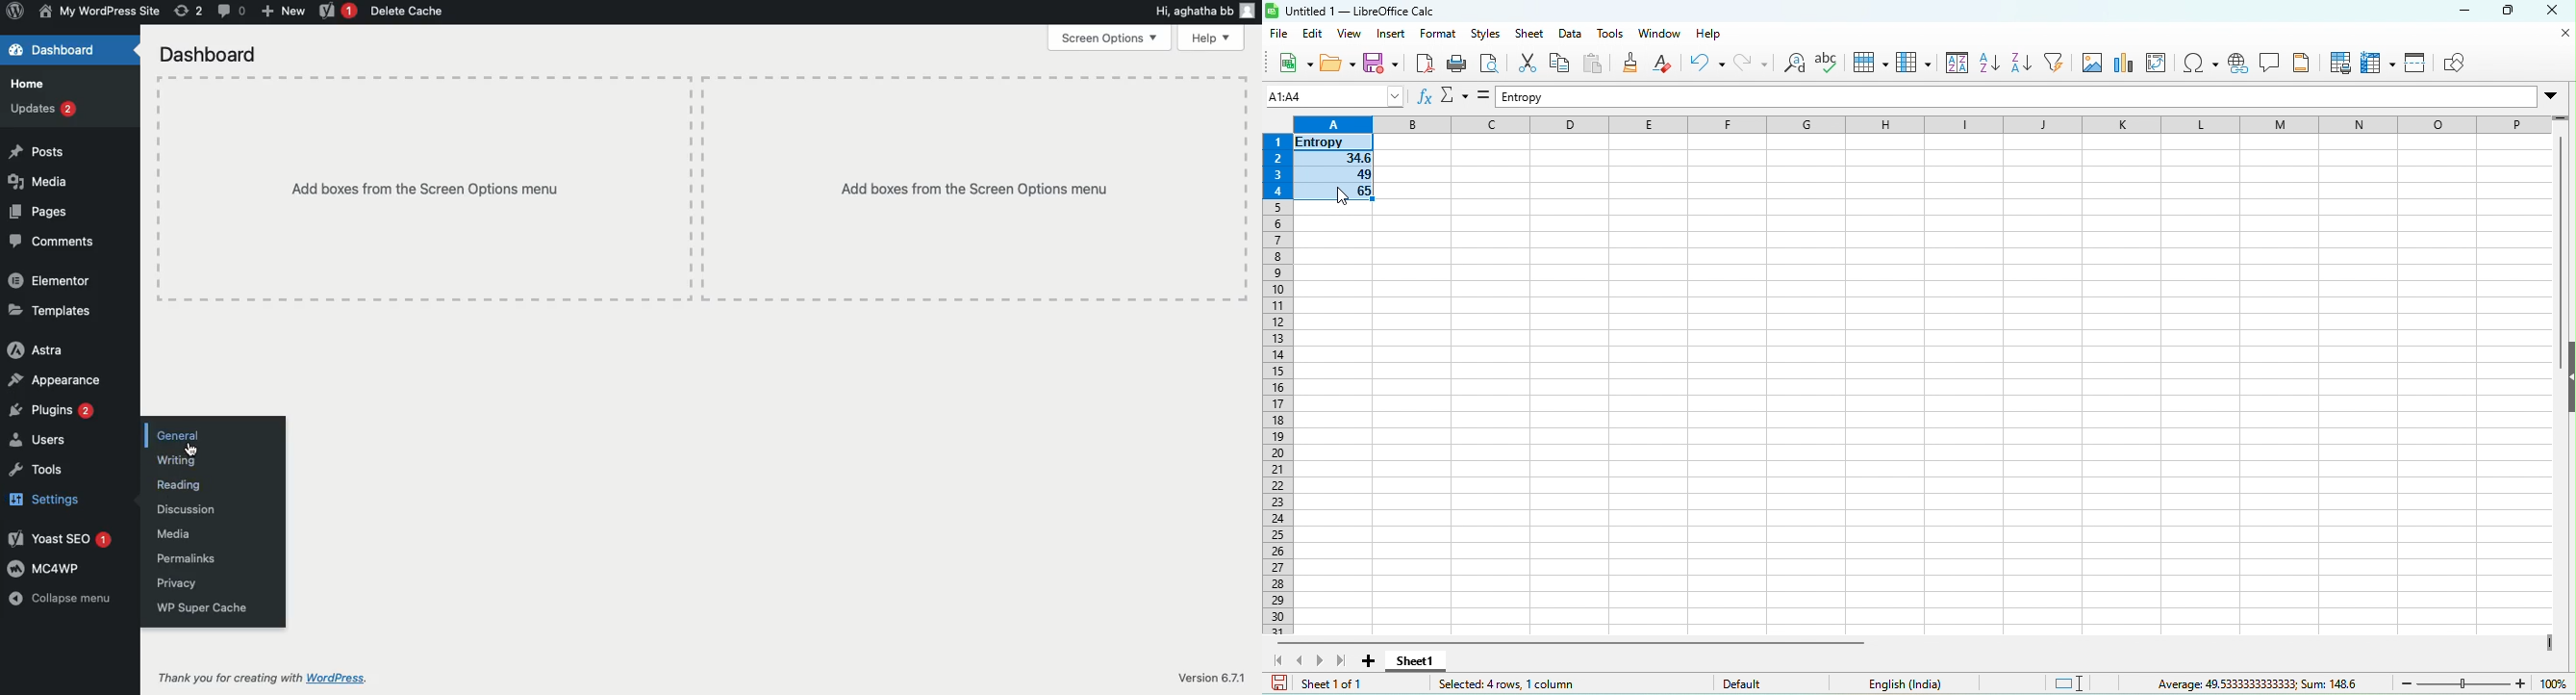 This screenshot has width=2576, height=700. I want to click on zoom, so click(2557, 683).